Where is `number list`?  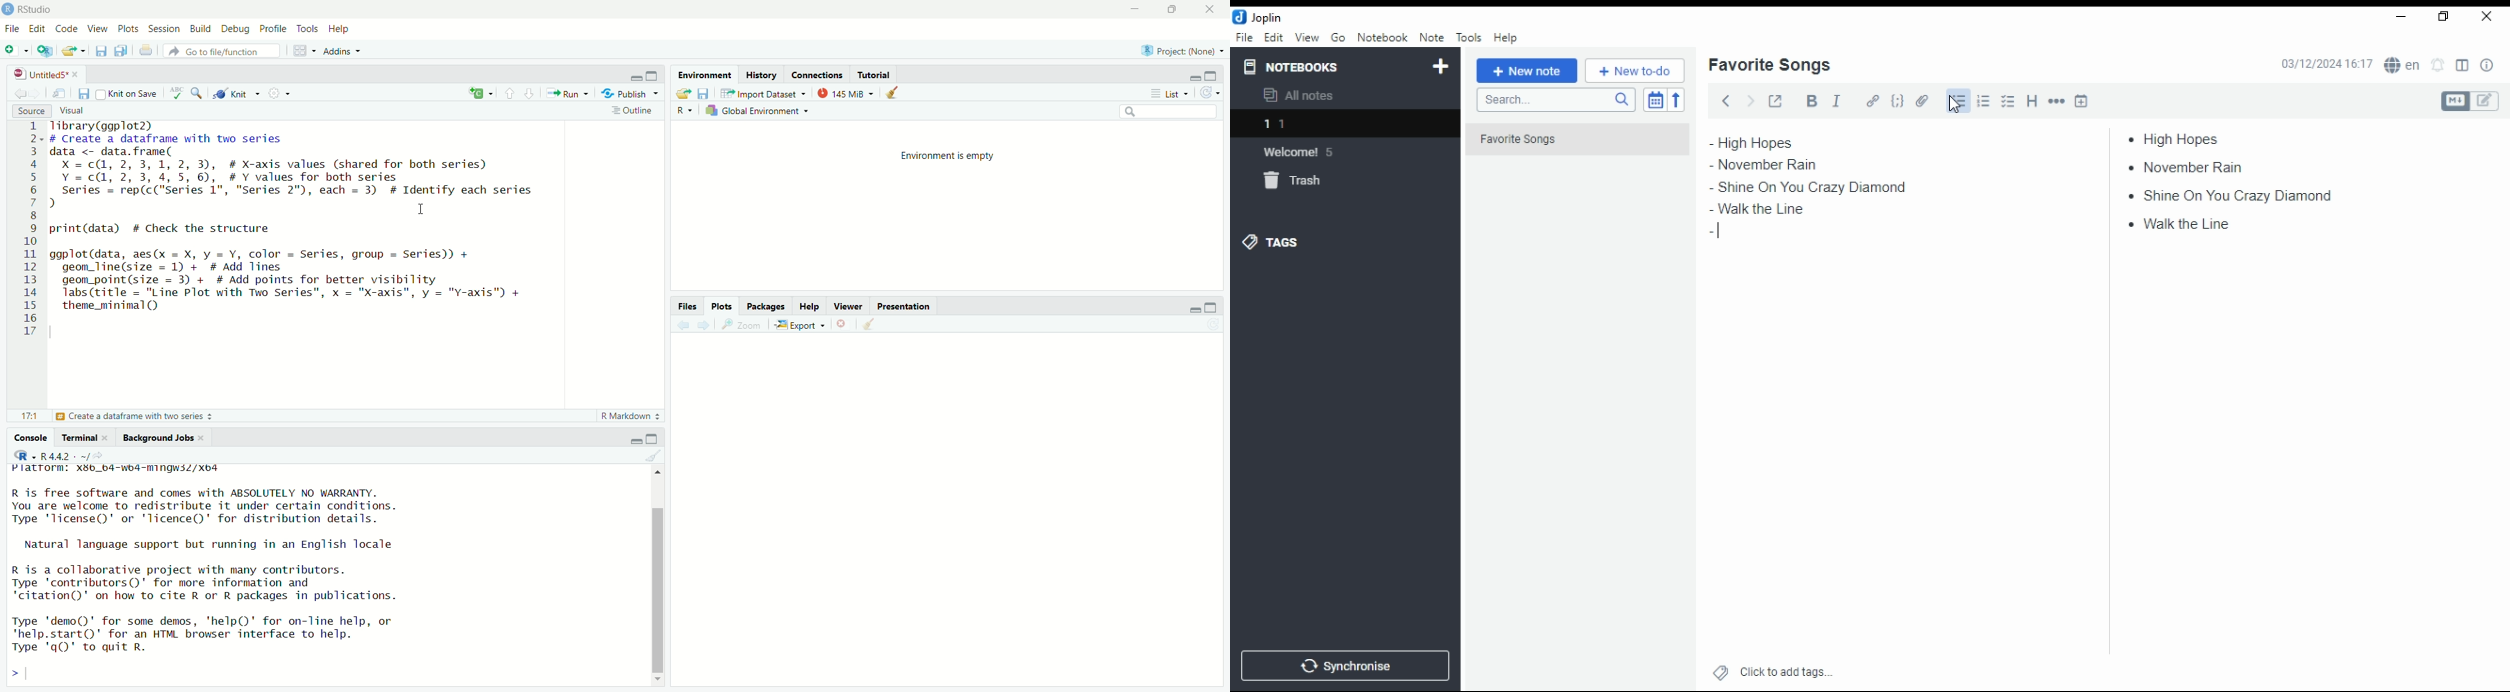
number list is located at coordinates (1984, 100).